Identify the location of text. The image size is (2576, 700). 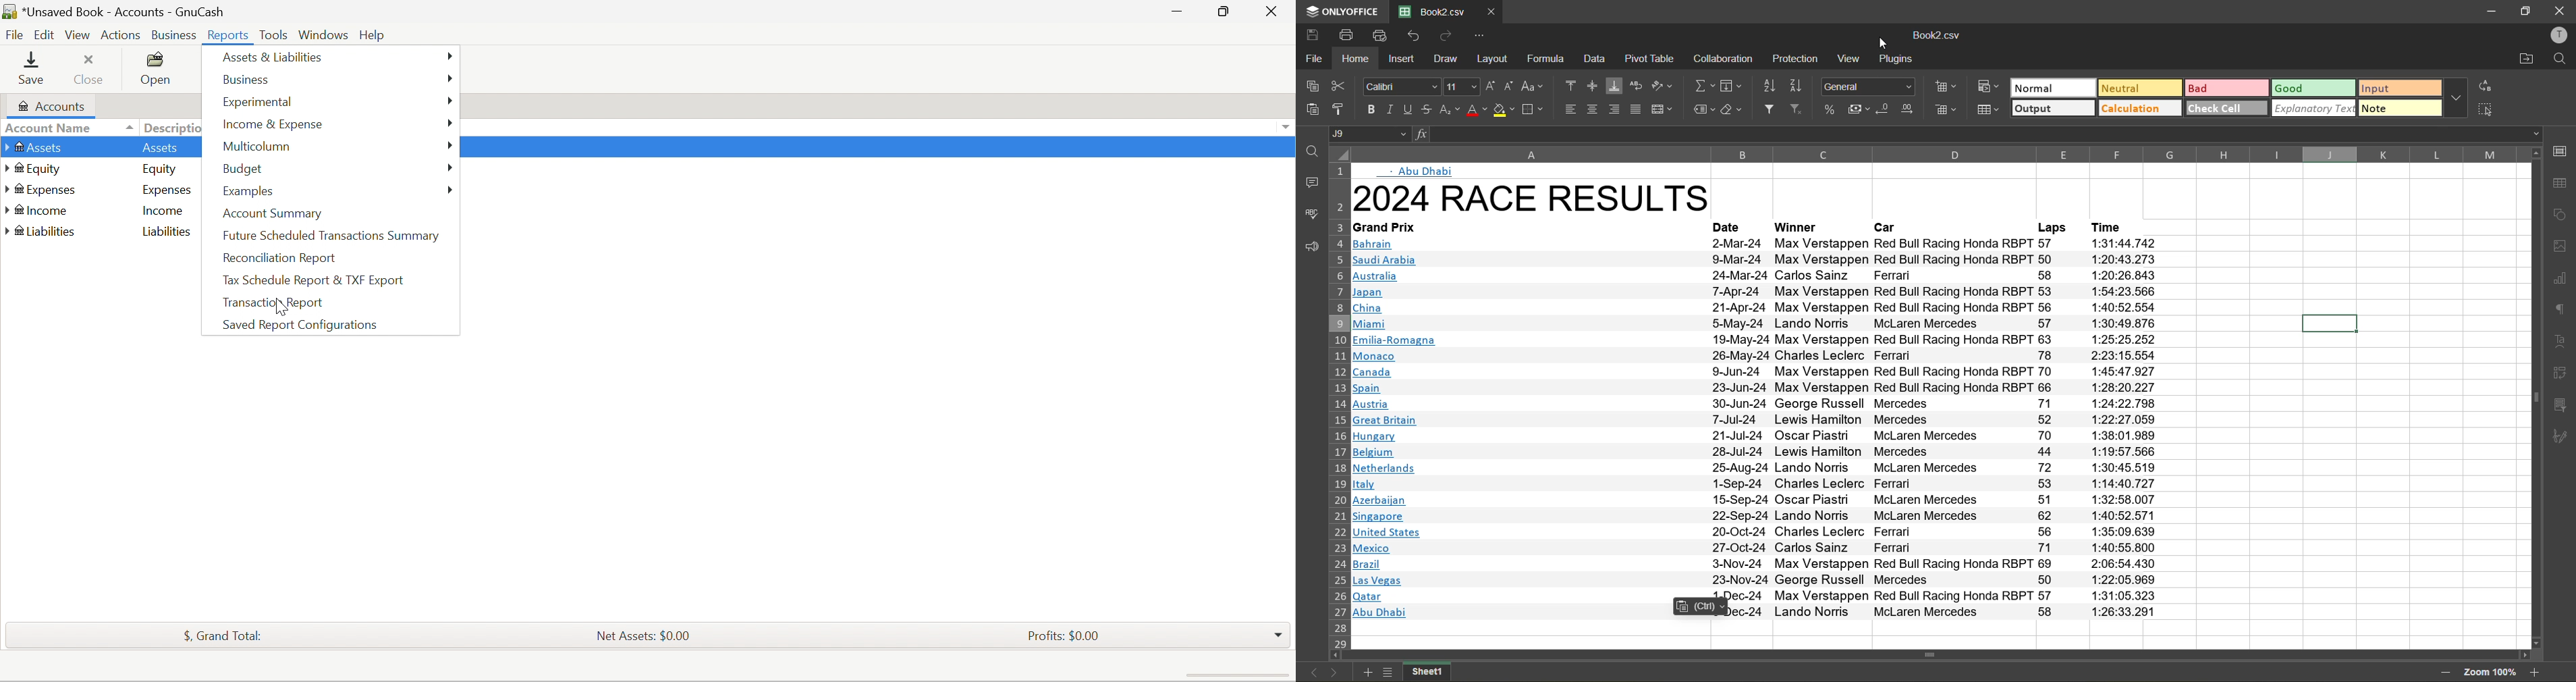
(2560, 342).